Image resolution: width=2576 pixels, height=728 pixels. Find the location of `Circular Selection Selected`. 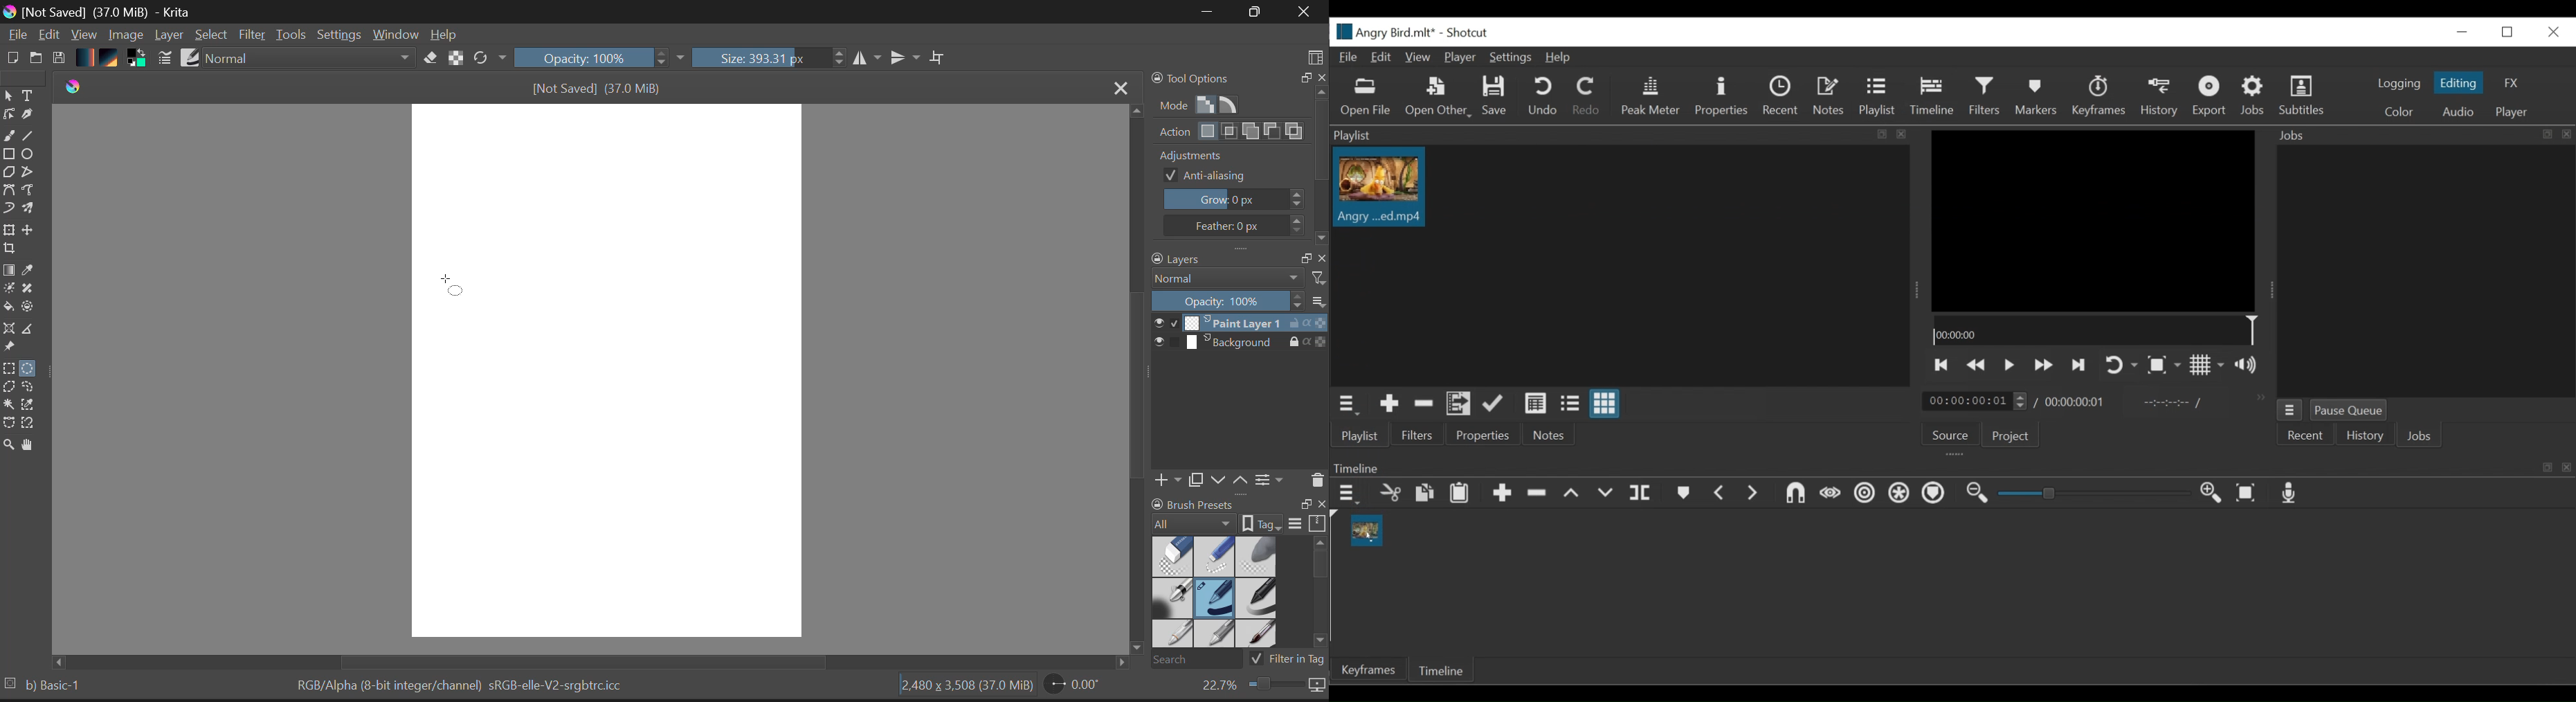

Circular Selection Selected is located at coordinates (30, 366).